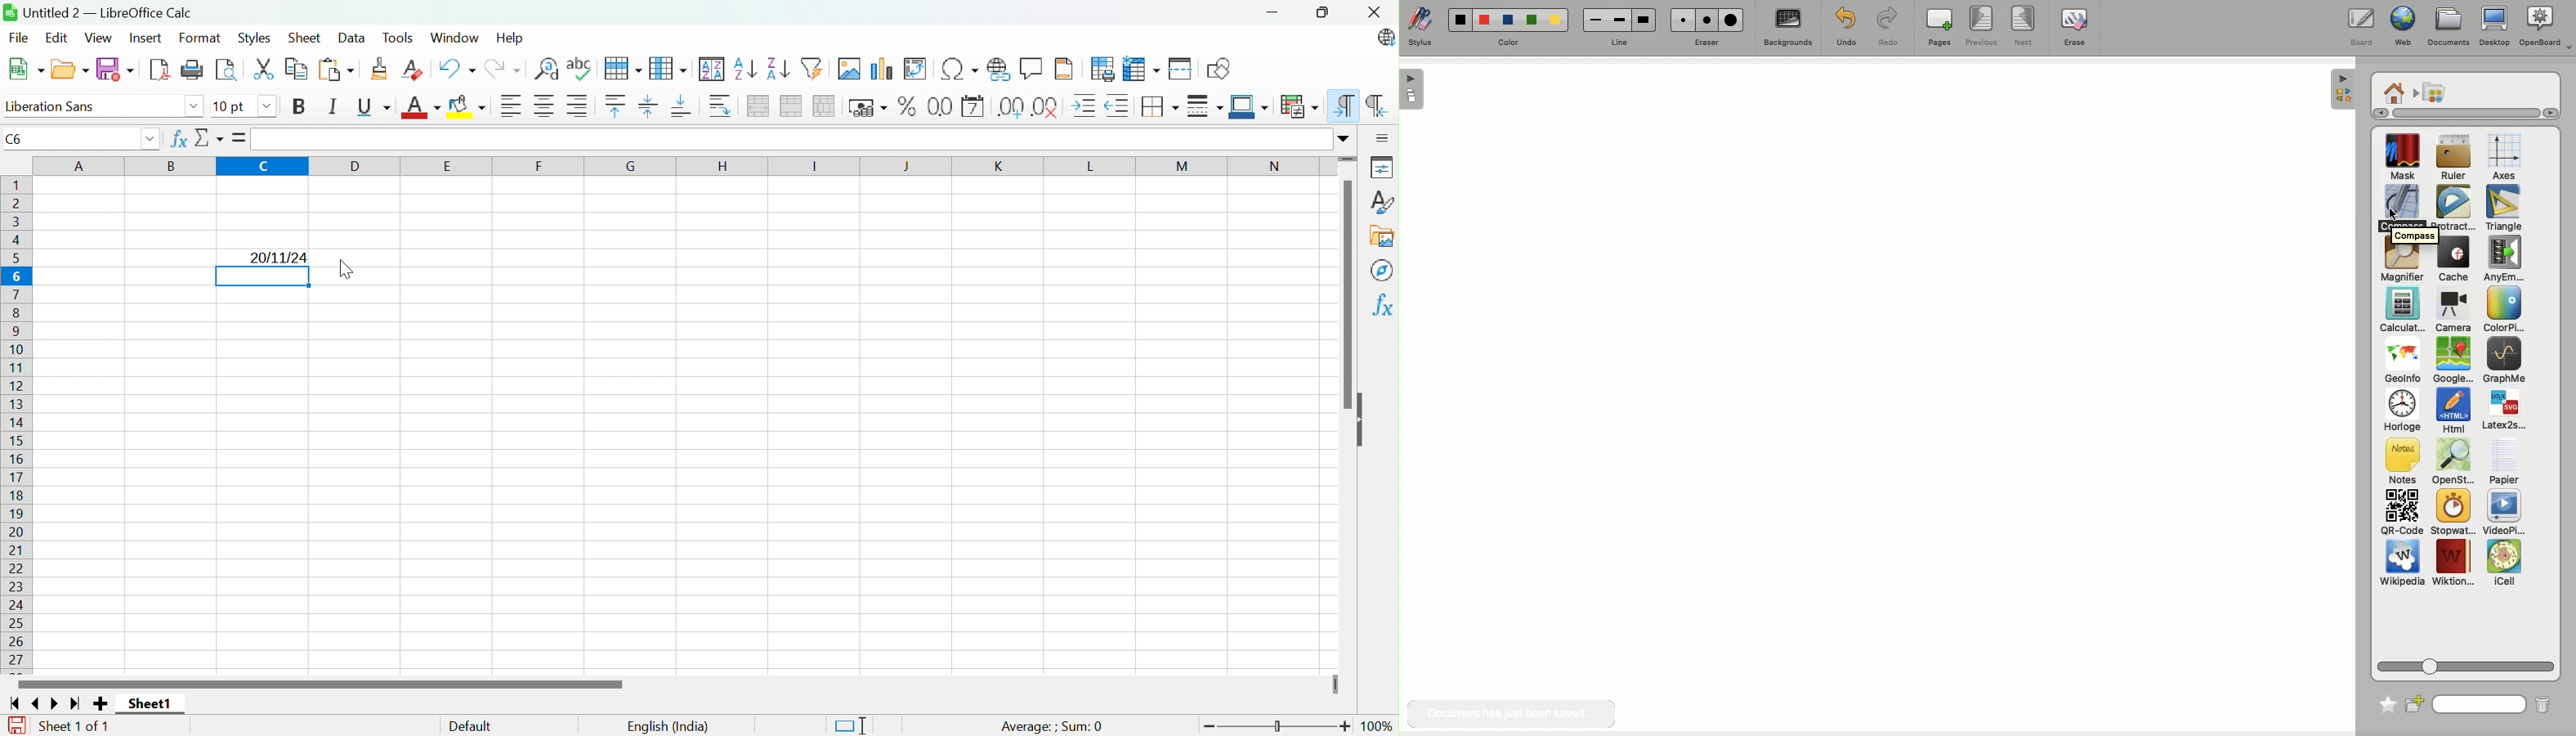  I want to click on Bold, so click(301, 108).